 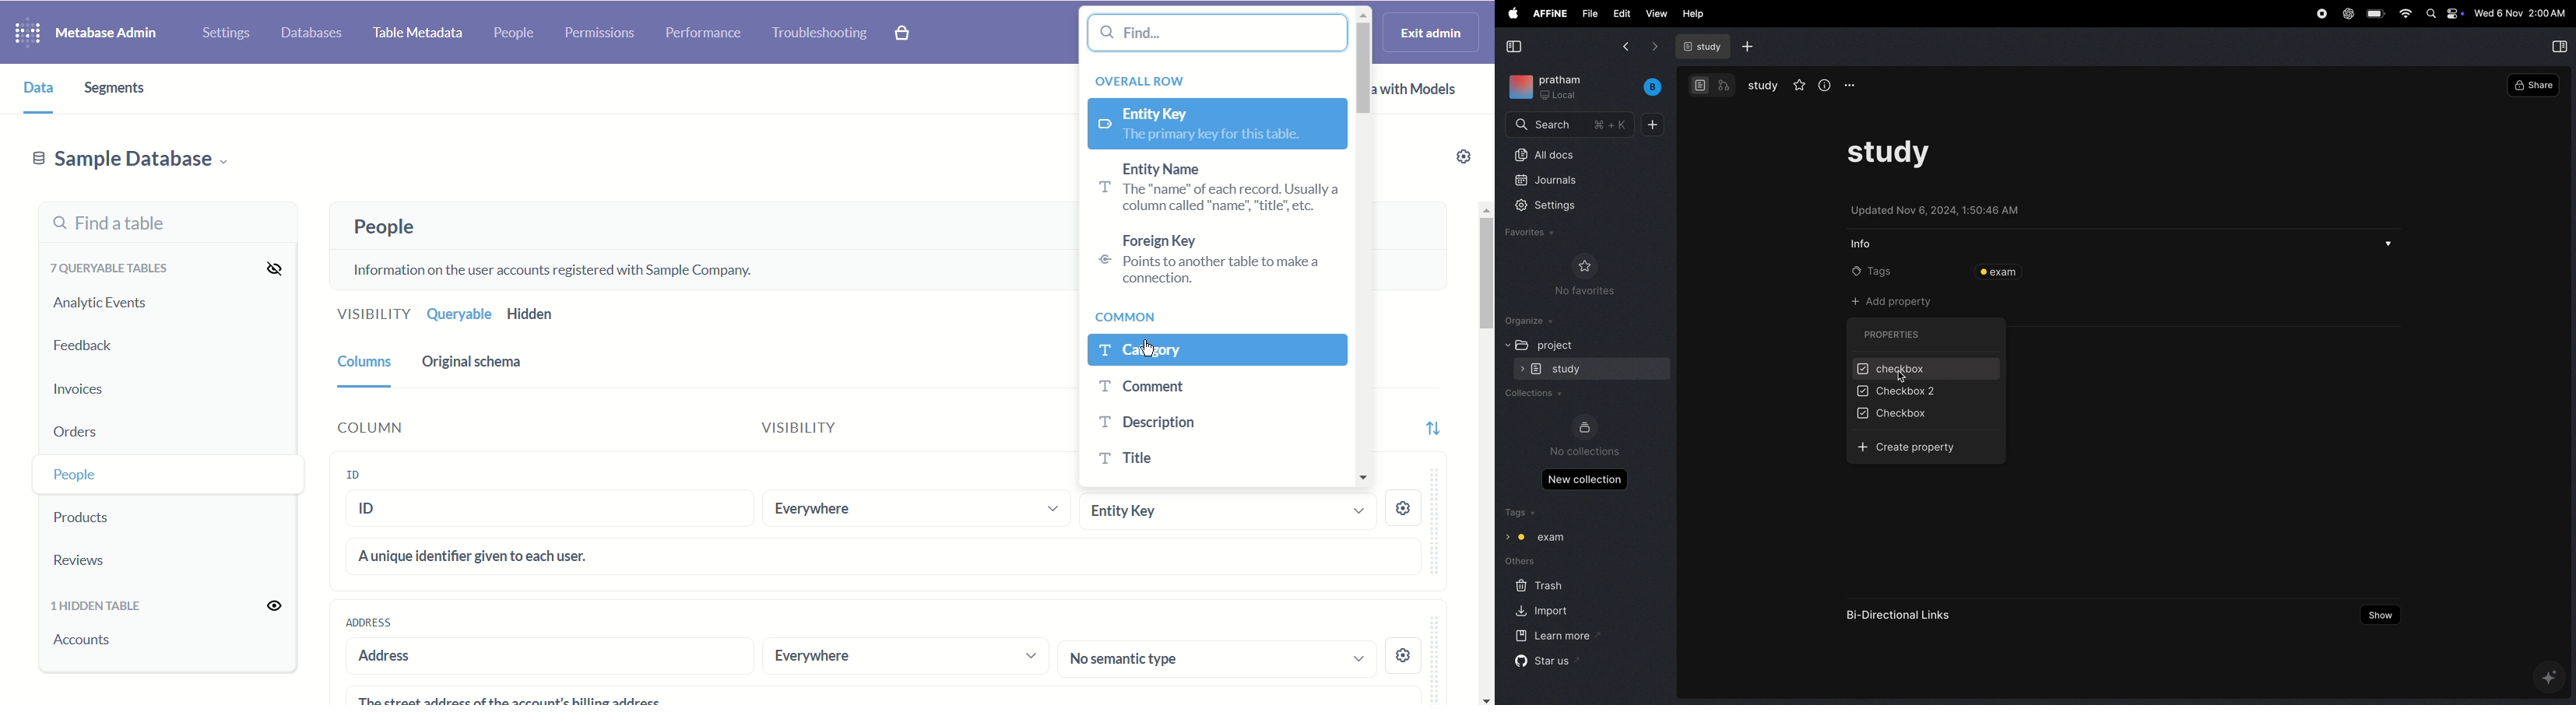 What do you see at coordinates (1922, 447) in the screenshot?
I see `create property` at bounding box center [1922, 447].